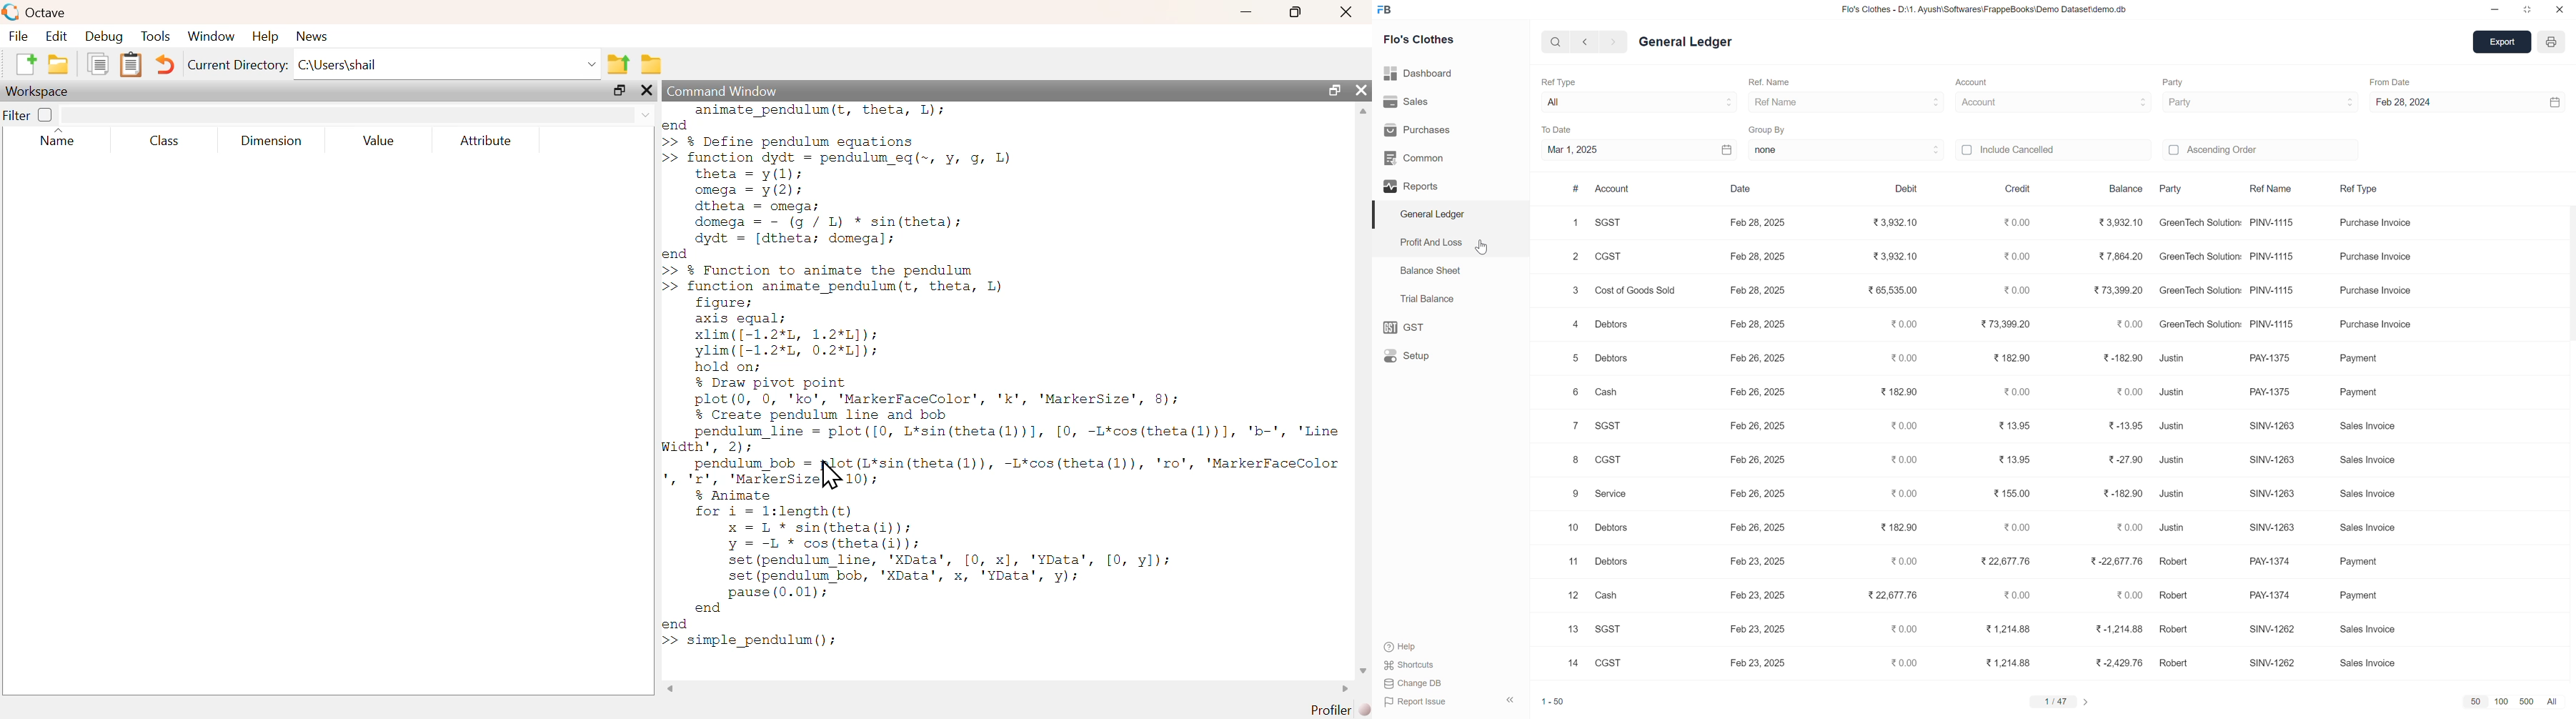 This screenshot has width=2576, height=728. What do you see at coordinates (1690, 45) in the screenshot?
I see `General Ledger` at bounding box center [1690, 45].